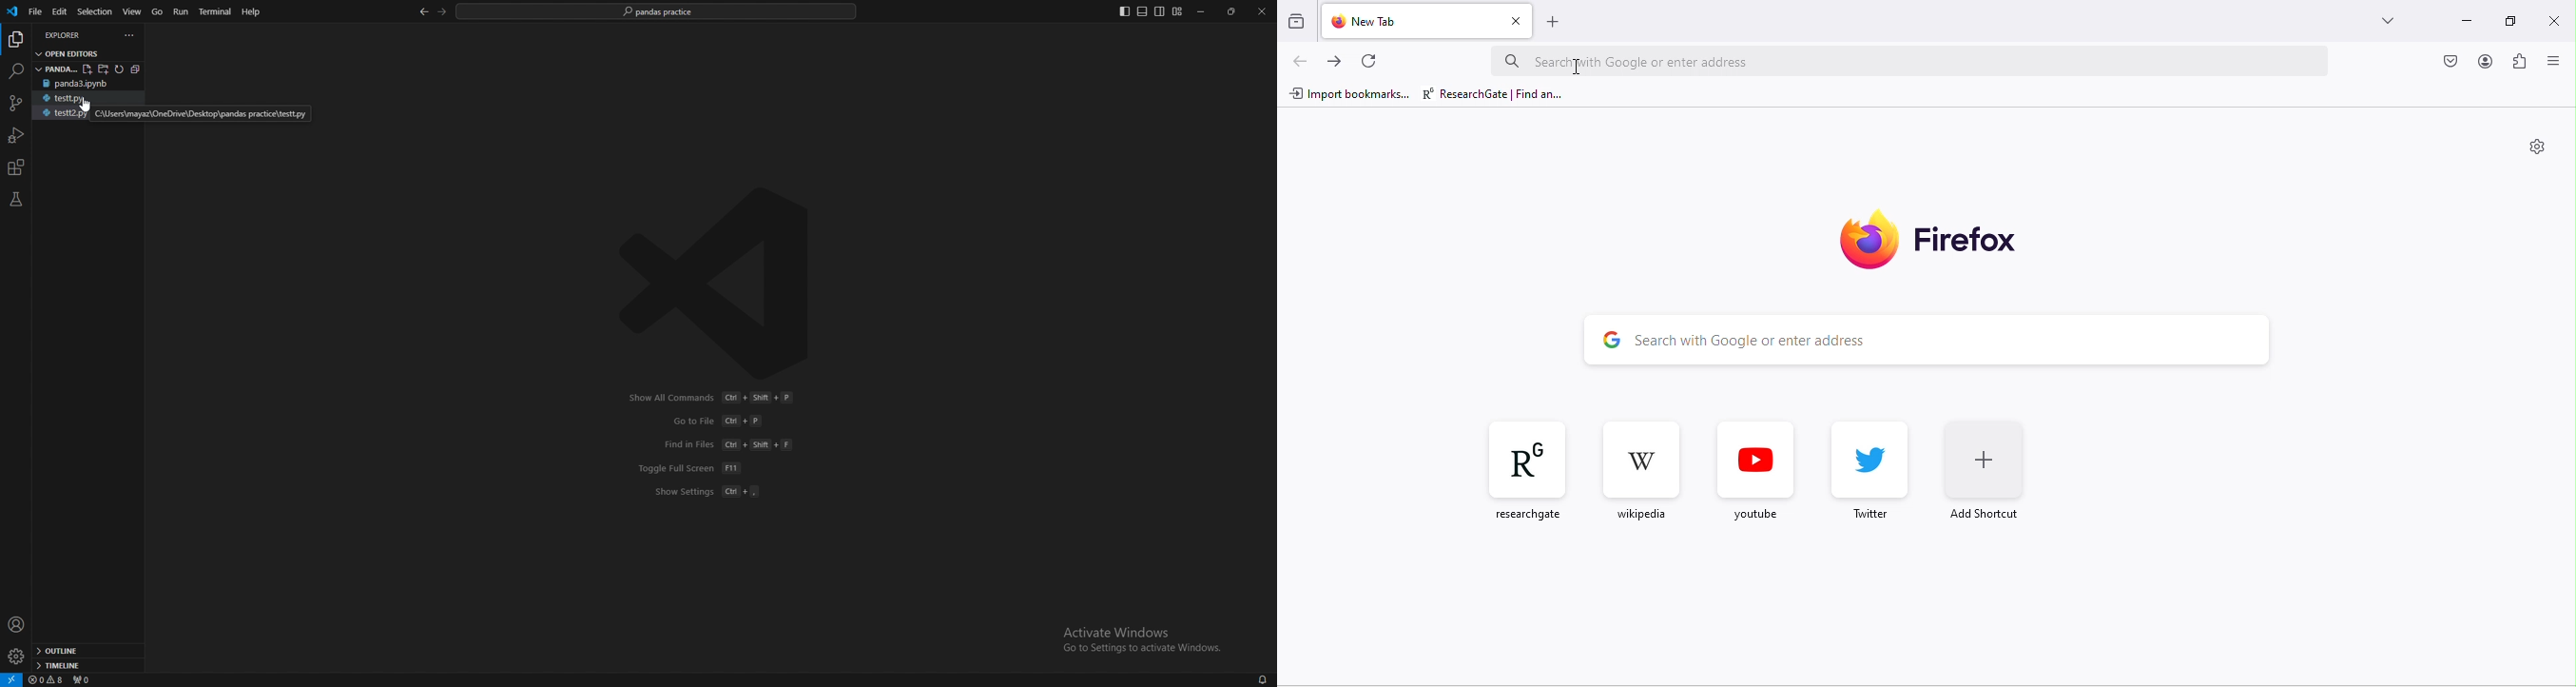 The height and width of the screenshot is (700, 2576). Describe the element at coordinates (1497, 94) in the screenshot. I see `researchgate` at that location.